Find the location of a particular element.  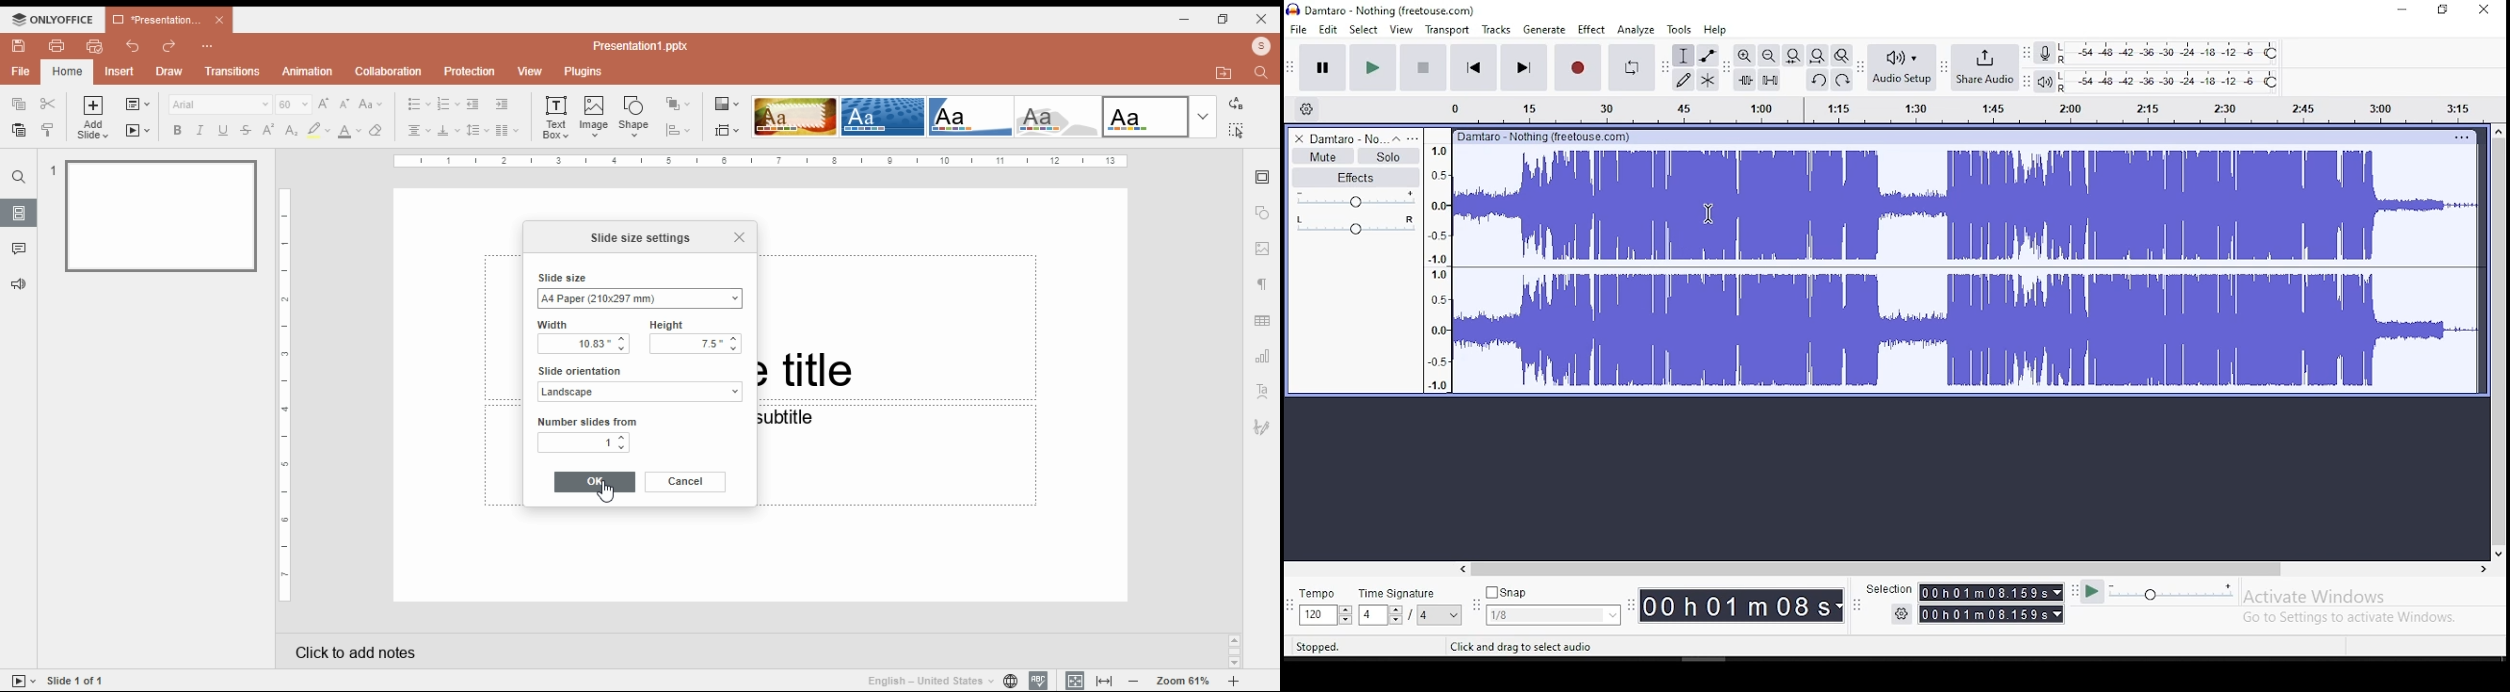

7.5" is located at coordinates (695, 345).